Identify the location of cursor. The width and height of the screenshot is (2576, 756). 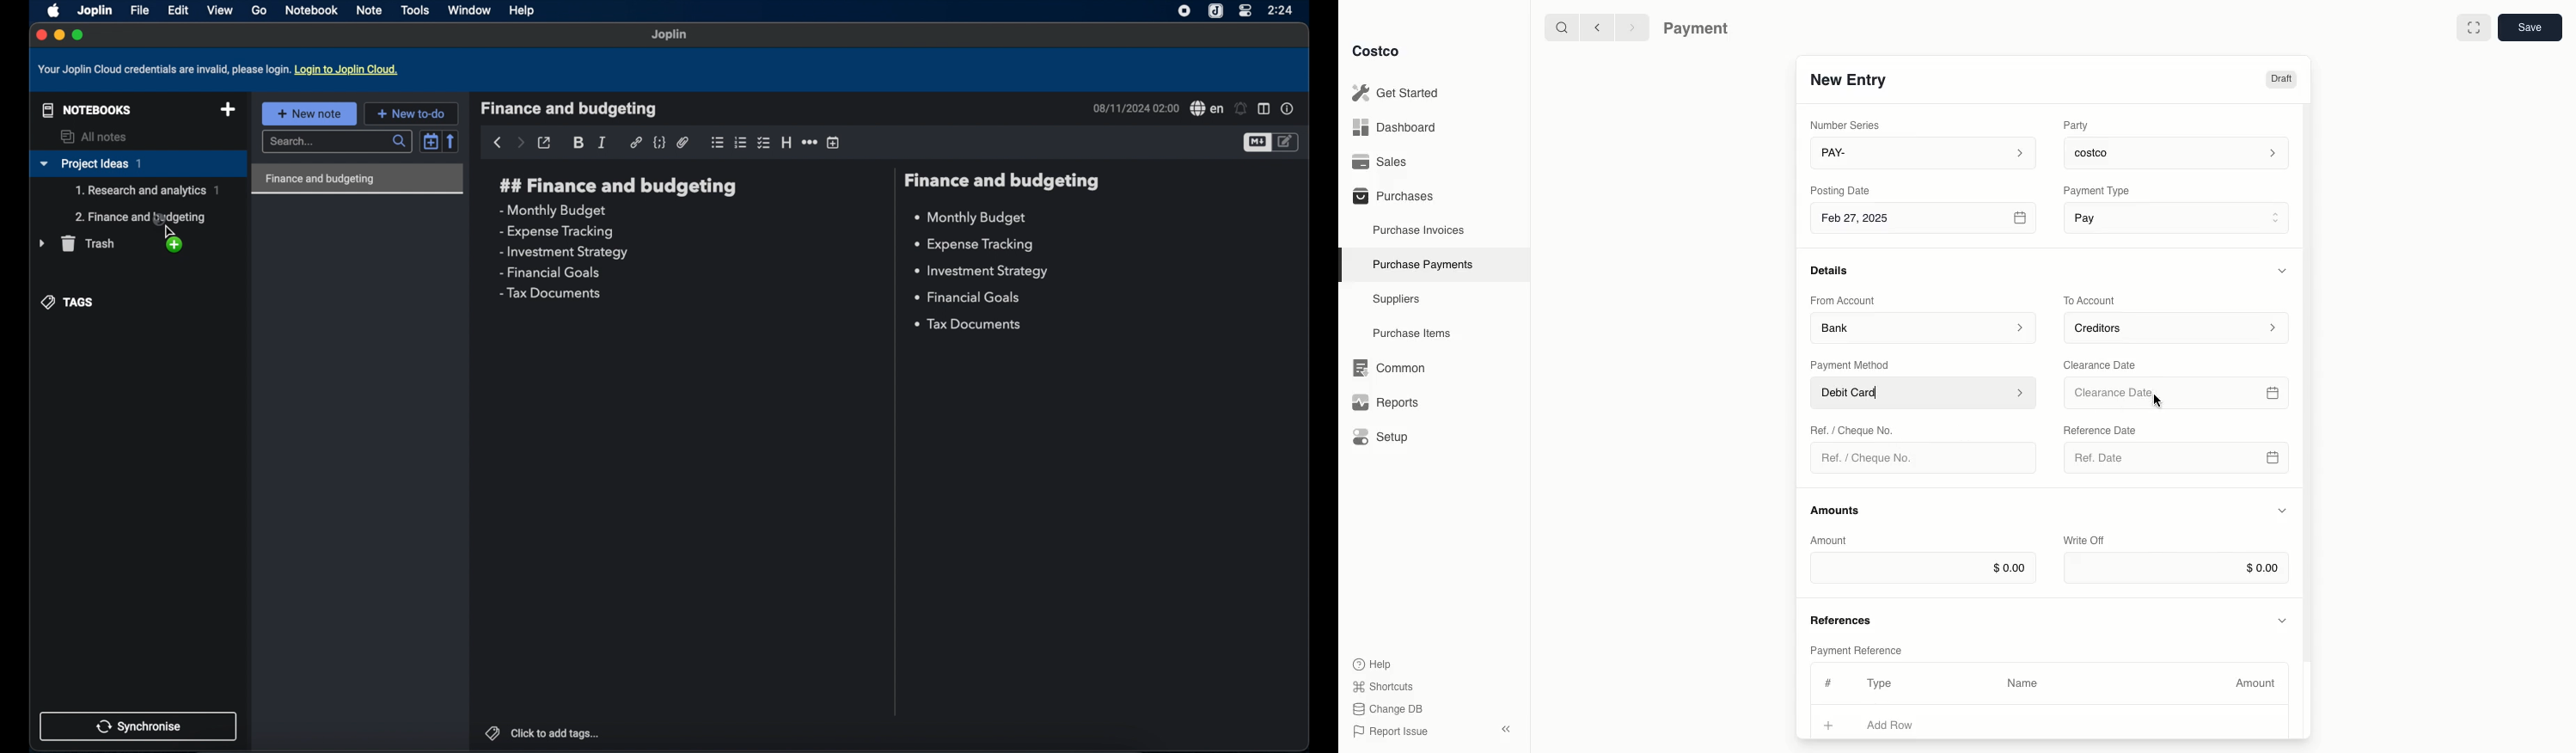
(2157, 403).